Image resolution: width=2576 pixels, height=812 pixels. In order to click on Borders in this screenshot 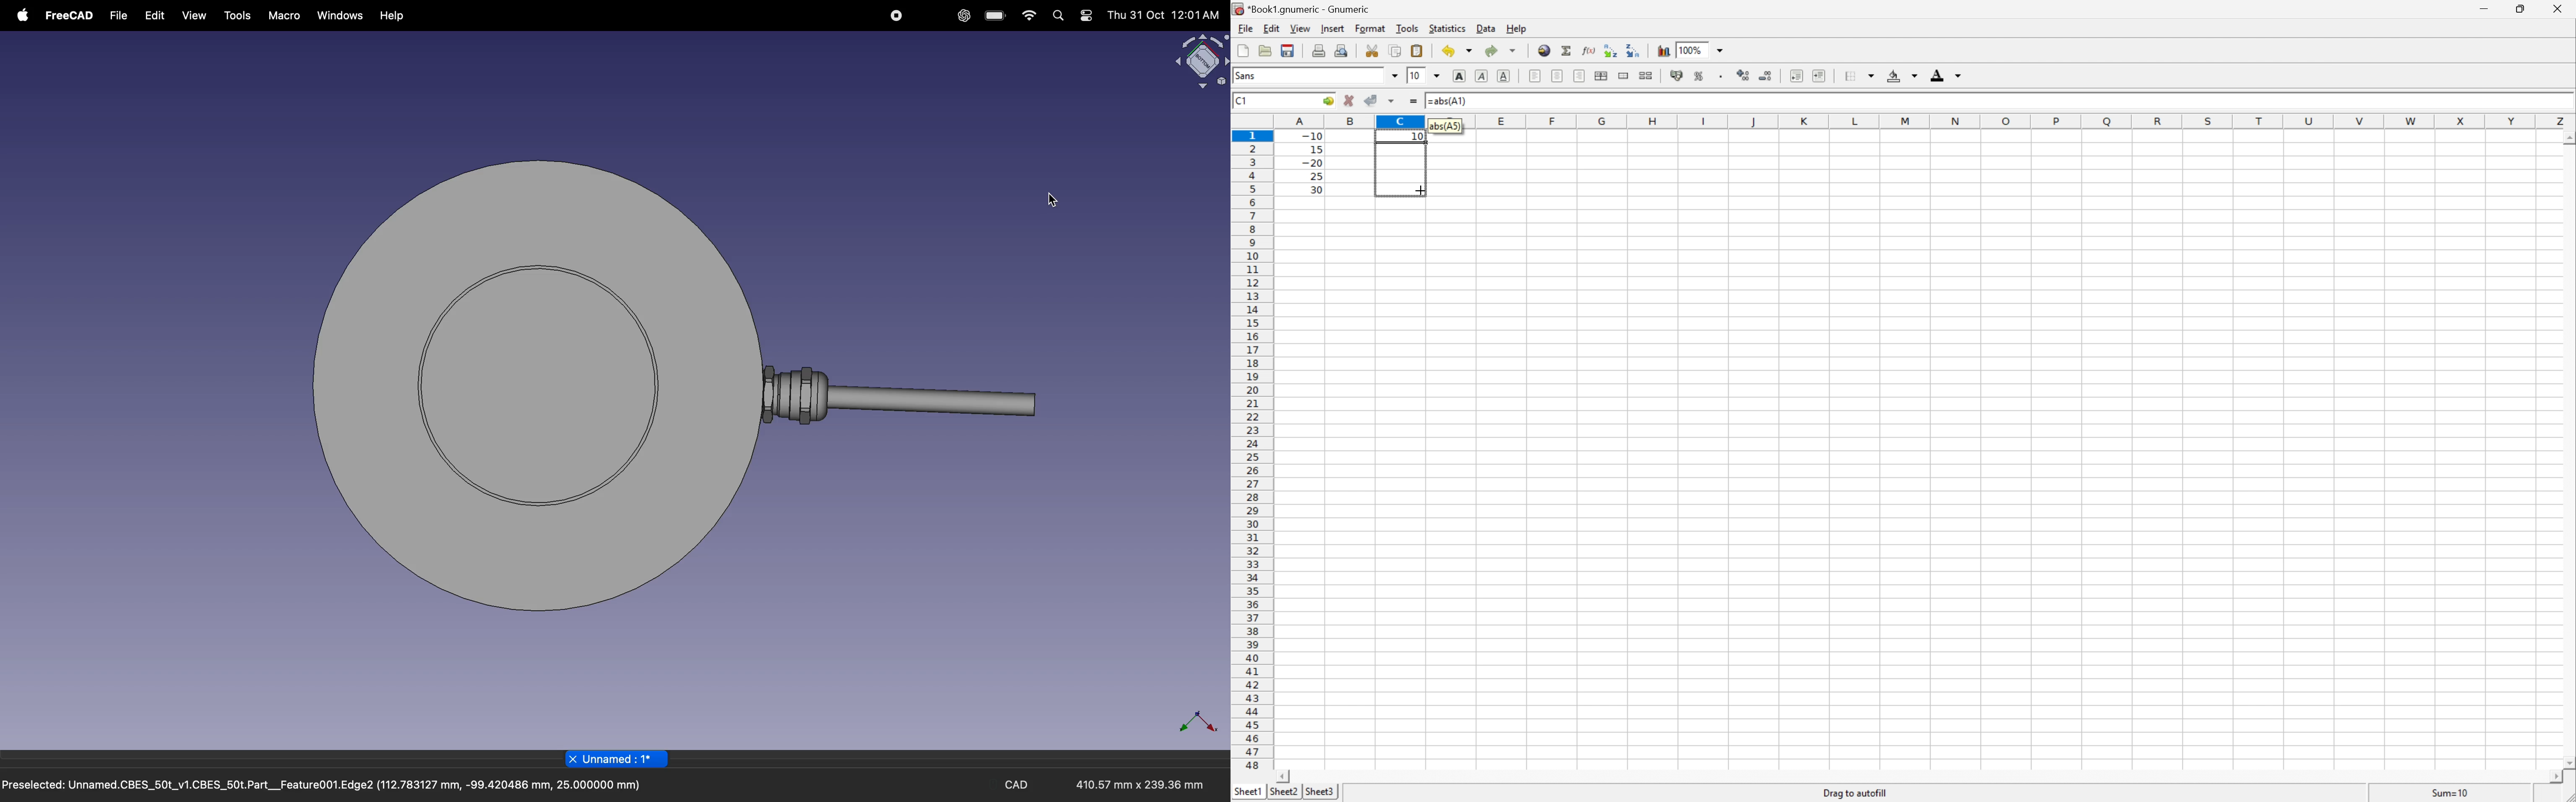, I will do `click(1848, 75)`.